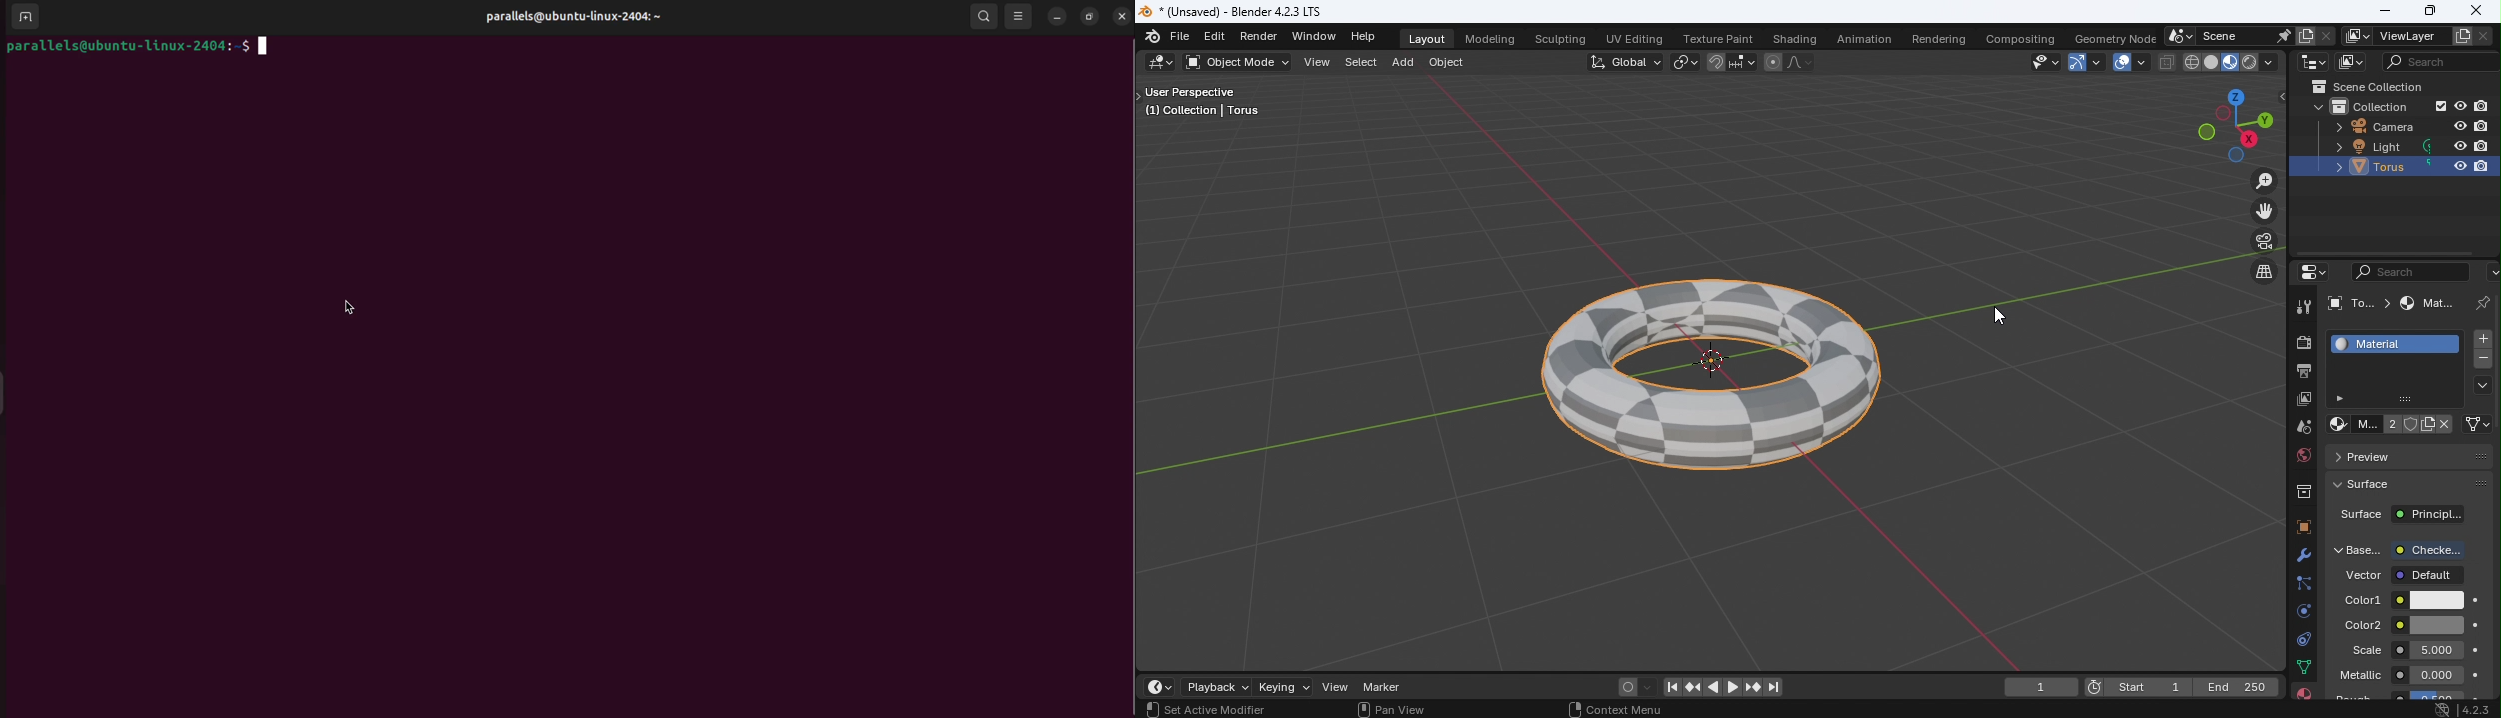 This screenshot has height=728, width=2520. Describe the element at coordinates (2479, 106) in the screenshot. I see `Disable in renders` at that location.